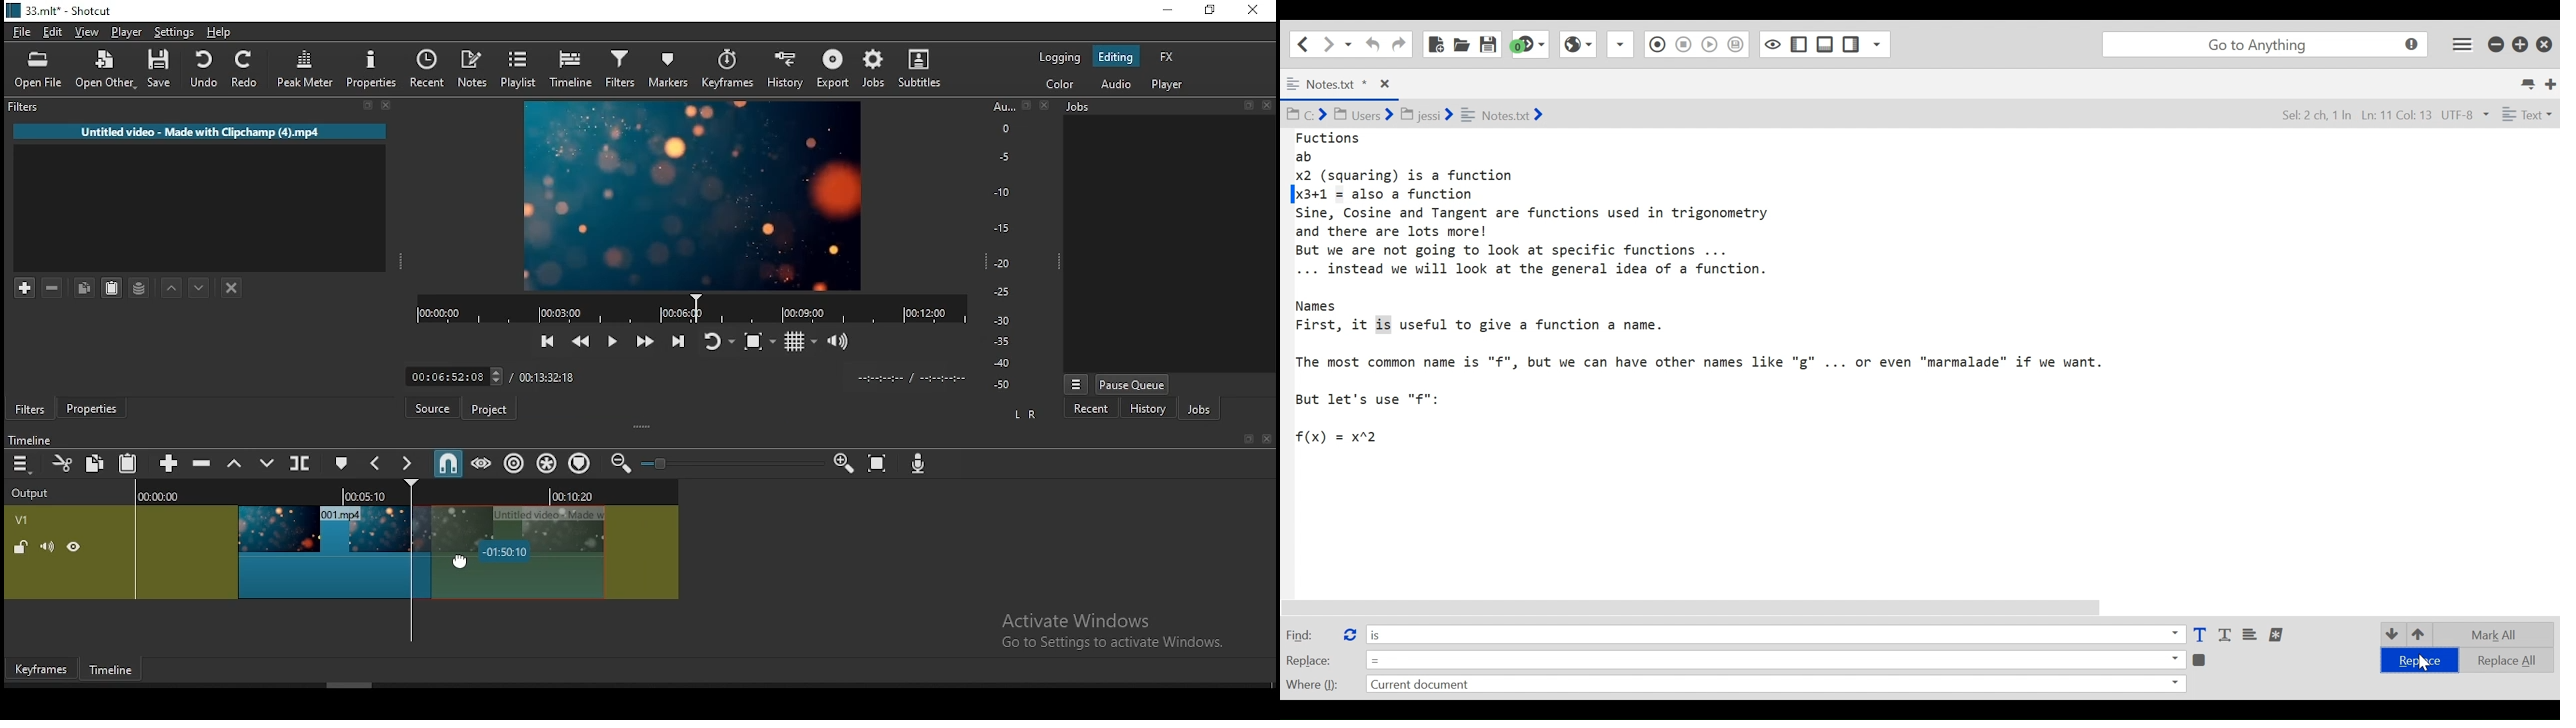 The image size is (2576, 728). Describe the element at coordinates (402, 494) in the screenshot. I see `track` at that location.